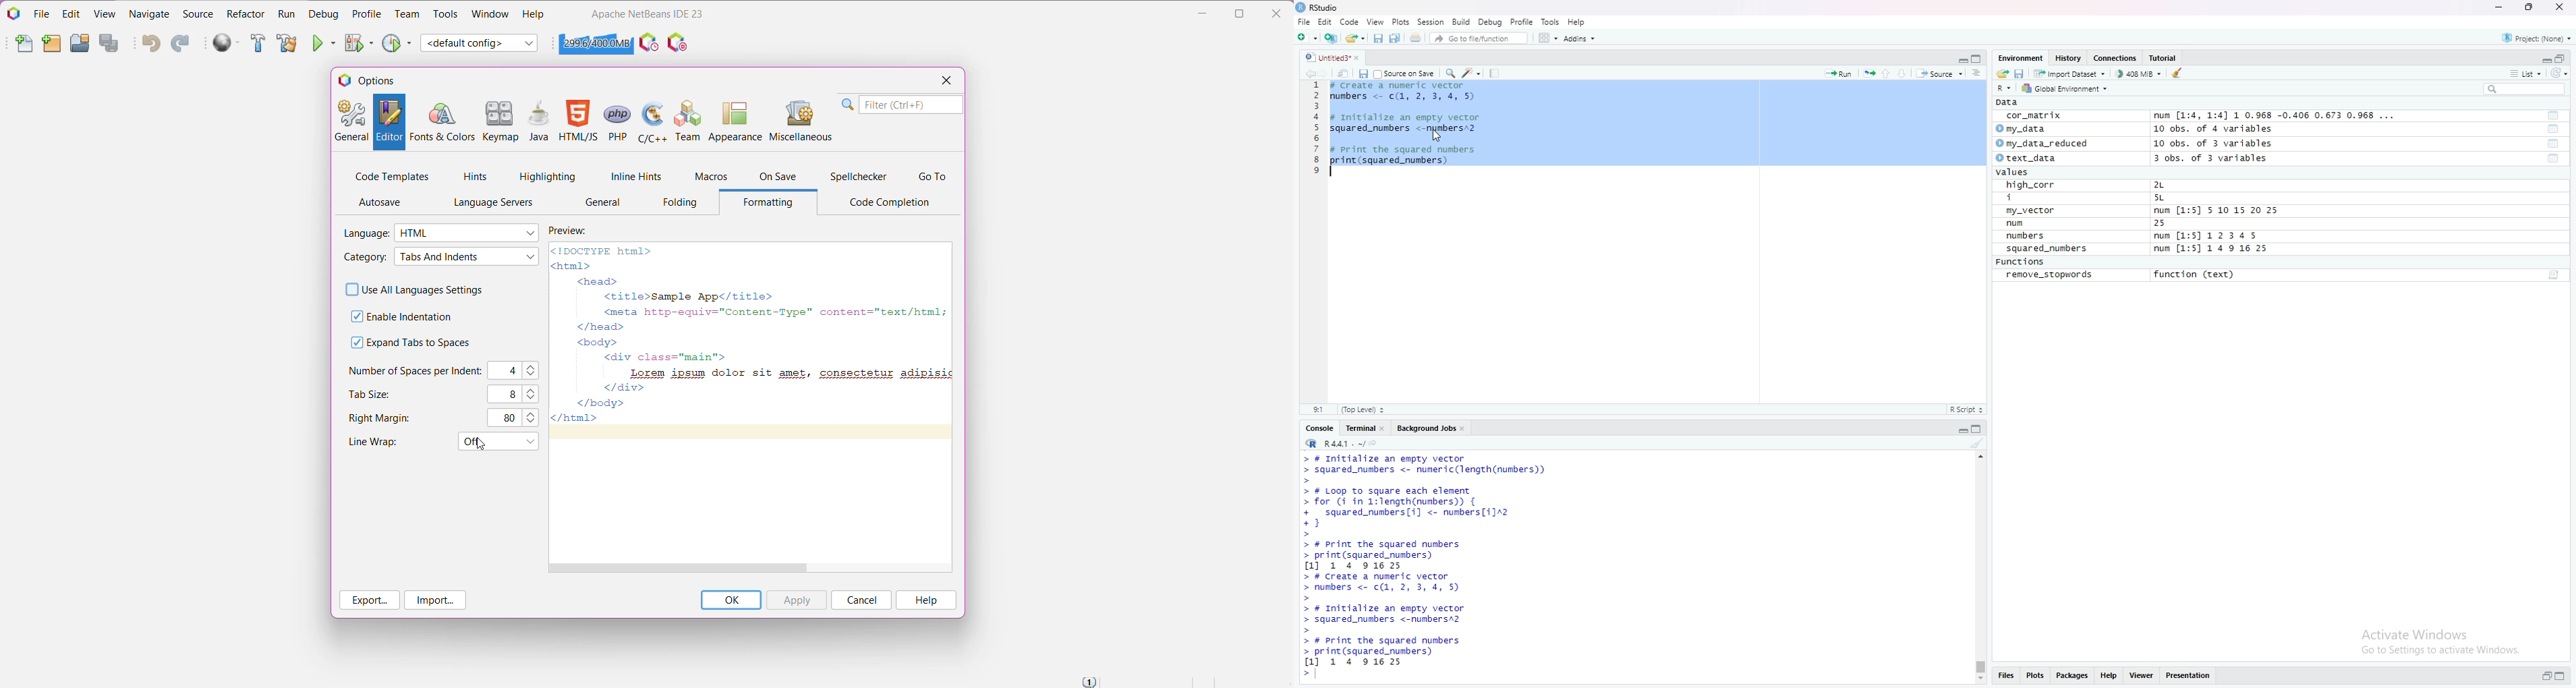 The image size is (2576, 700). Describe the element at coordinates (1471, 72) in the screenshot. I see `code tools` at that location.